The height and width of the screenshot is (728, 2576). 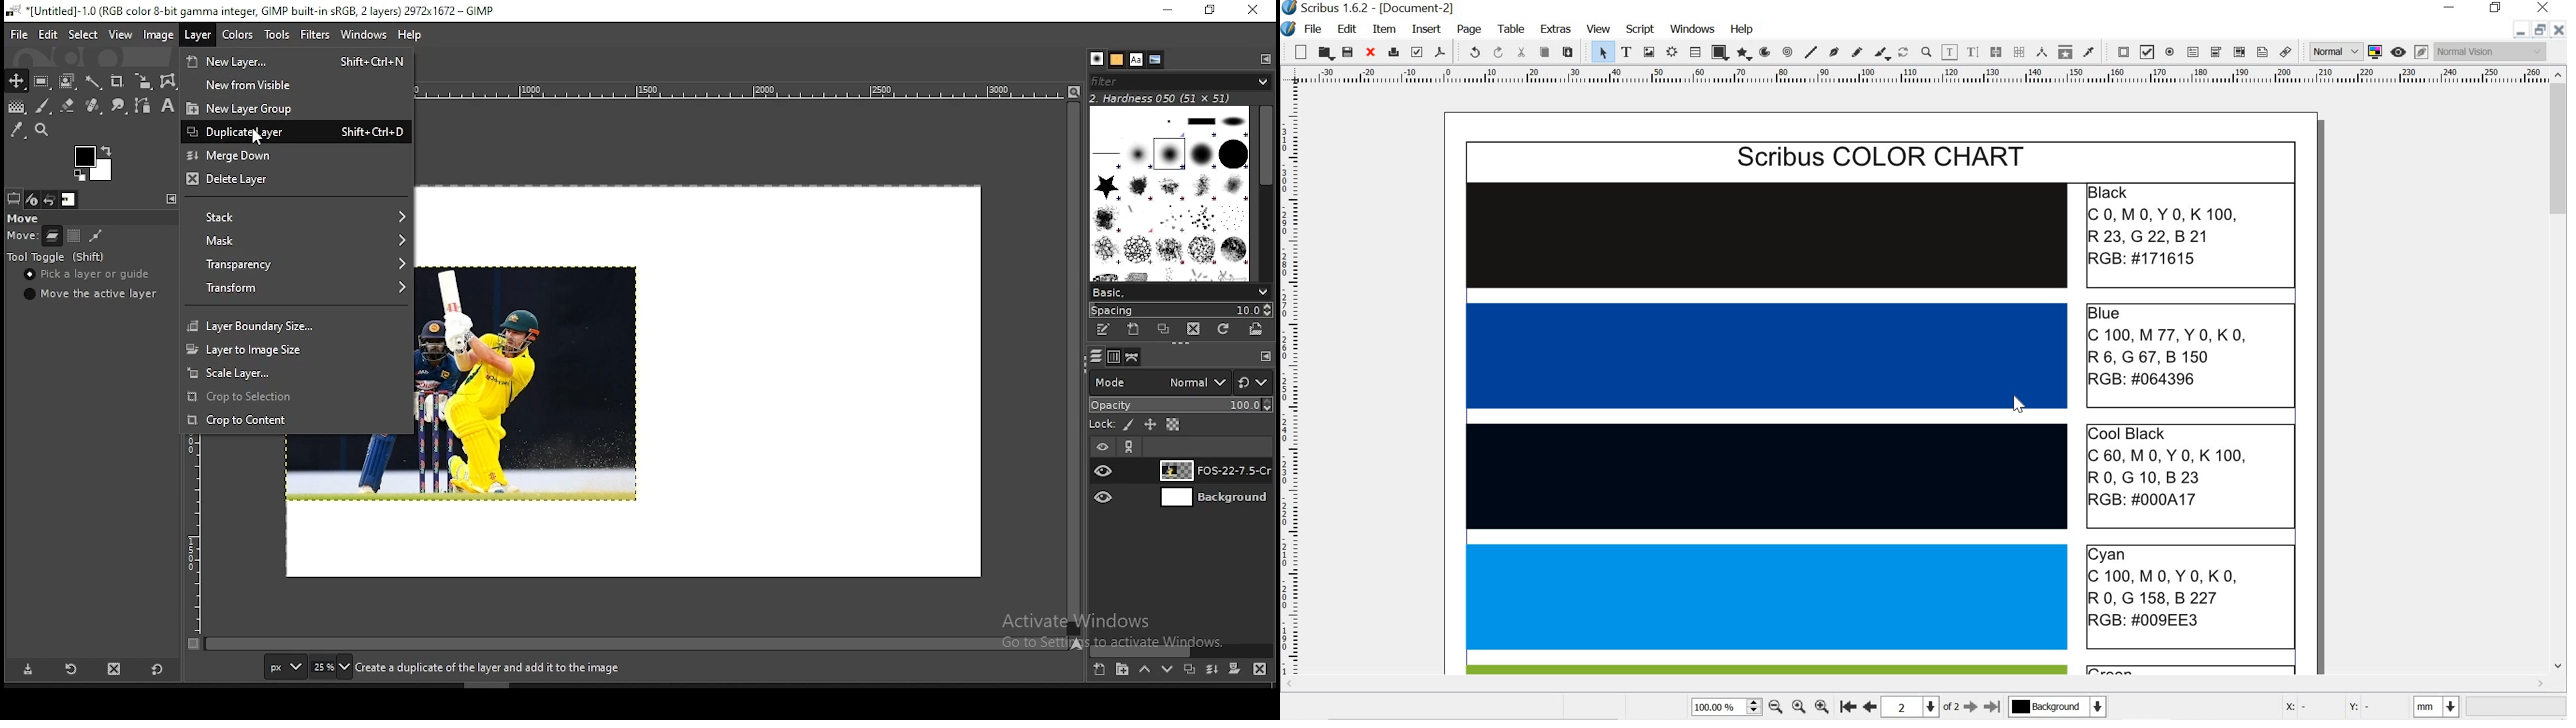 I want to click on blend mode, so click(x=1180, y=382).